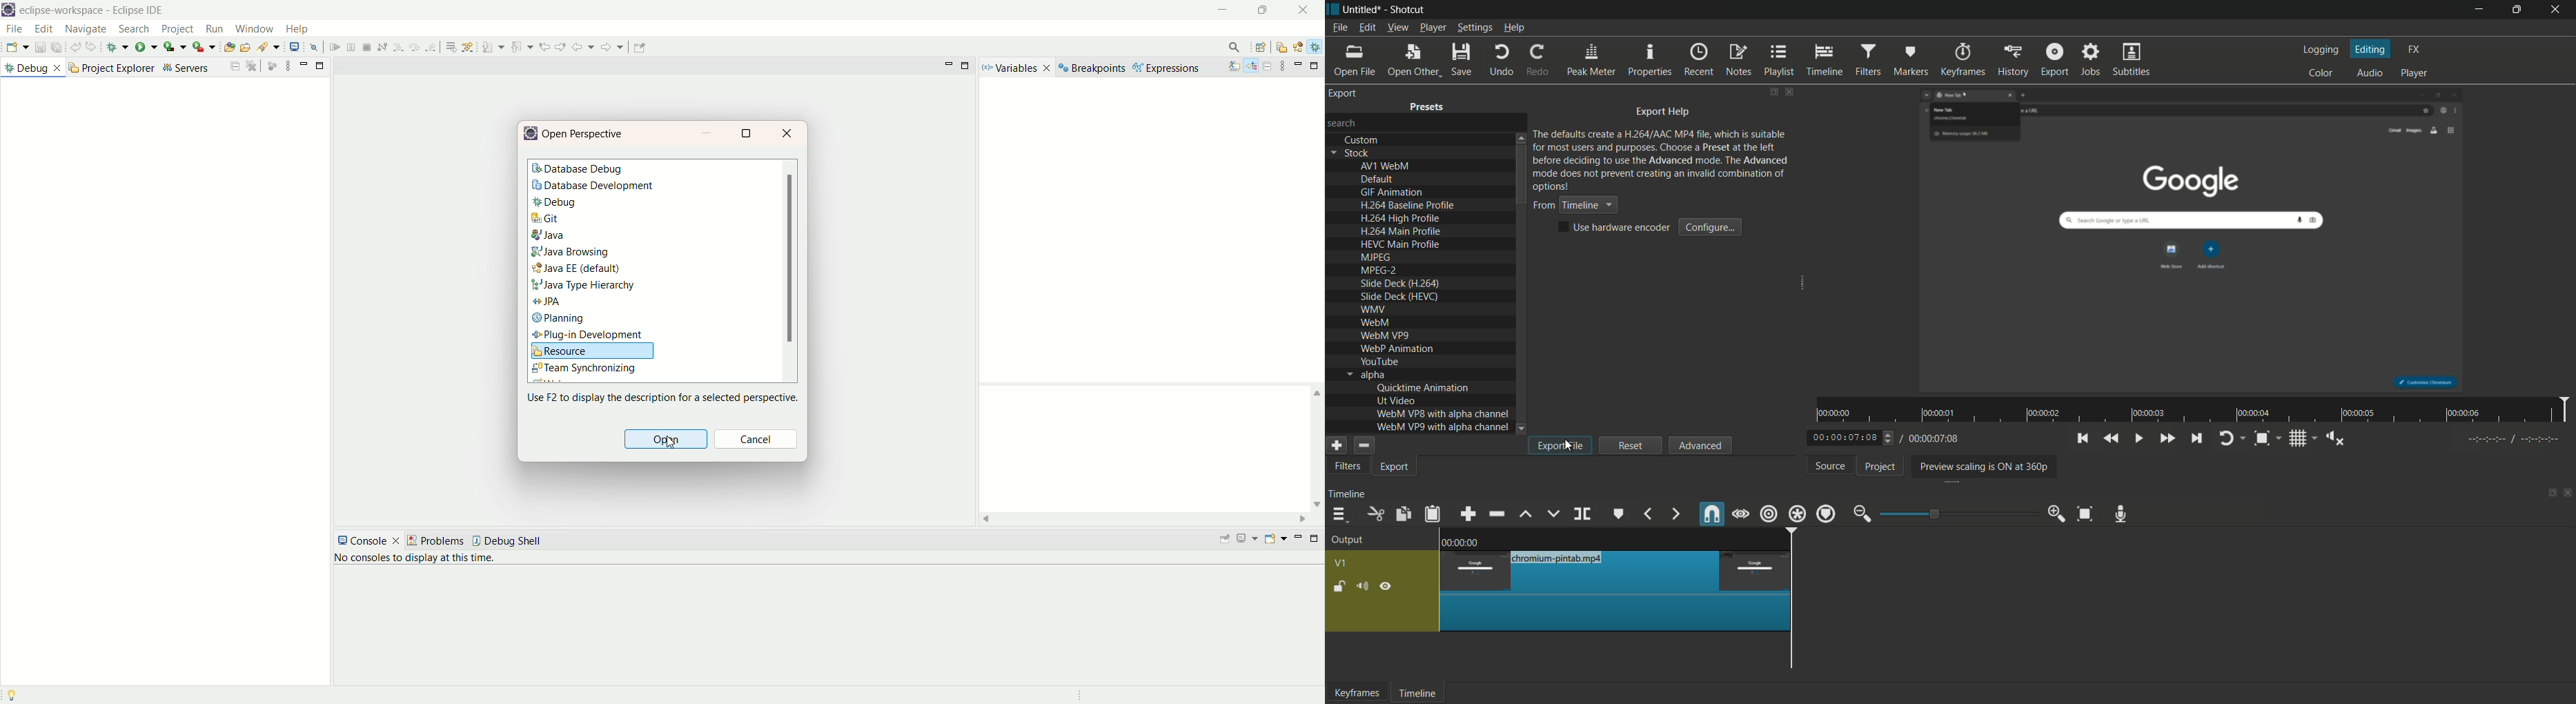  Describe the element at coordinates (1393, 192) in the screenshot. I see `gif animation` at that location.